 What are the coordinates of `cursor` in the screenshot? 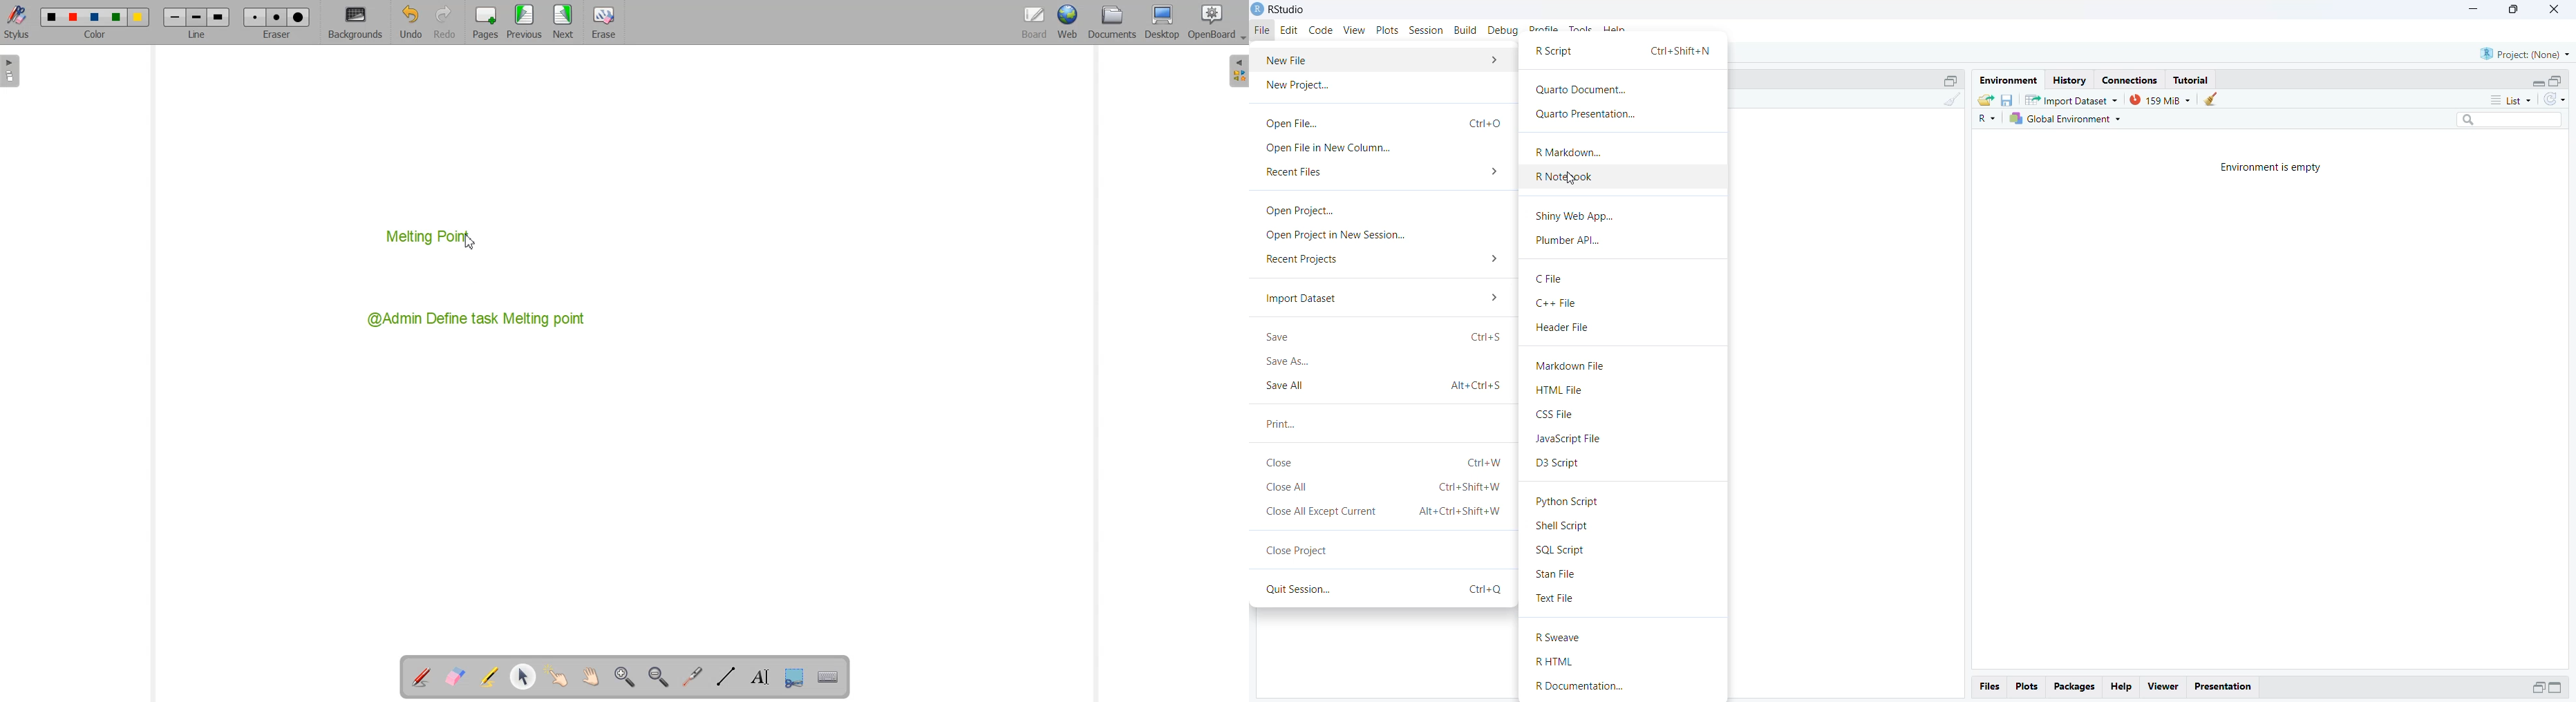 It's located at (1571, 179).